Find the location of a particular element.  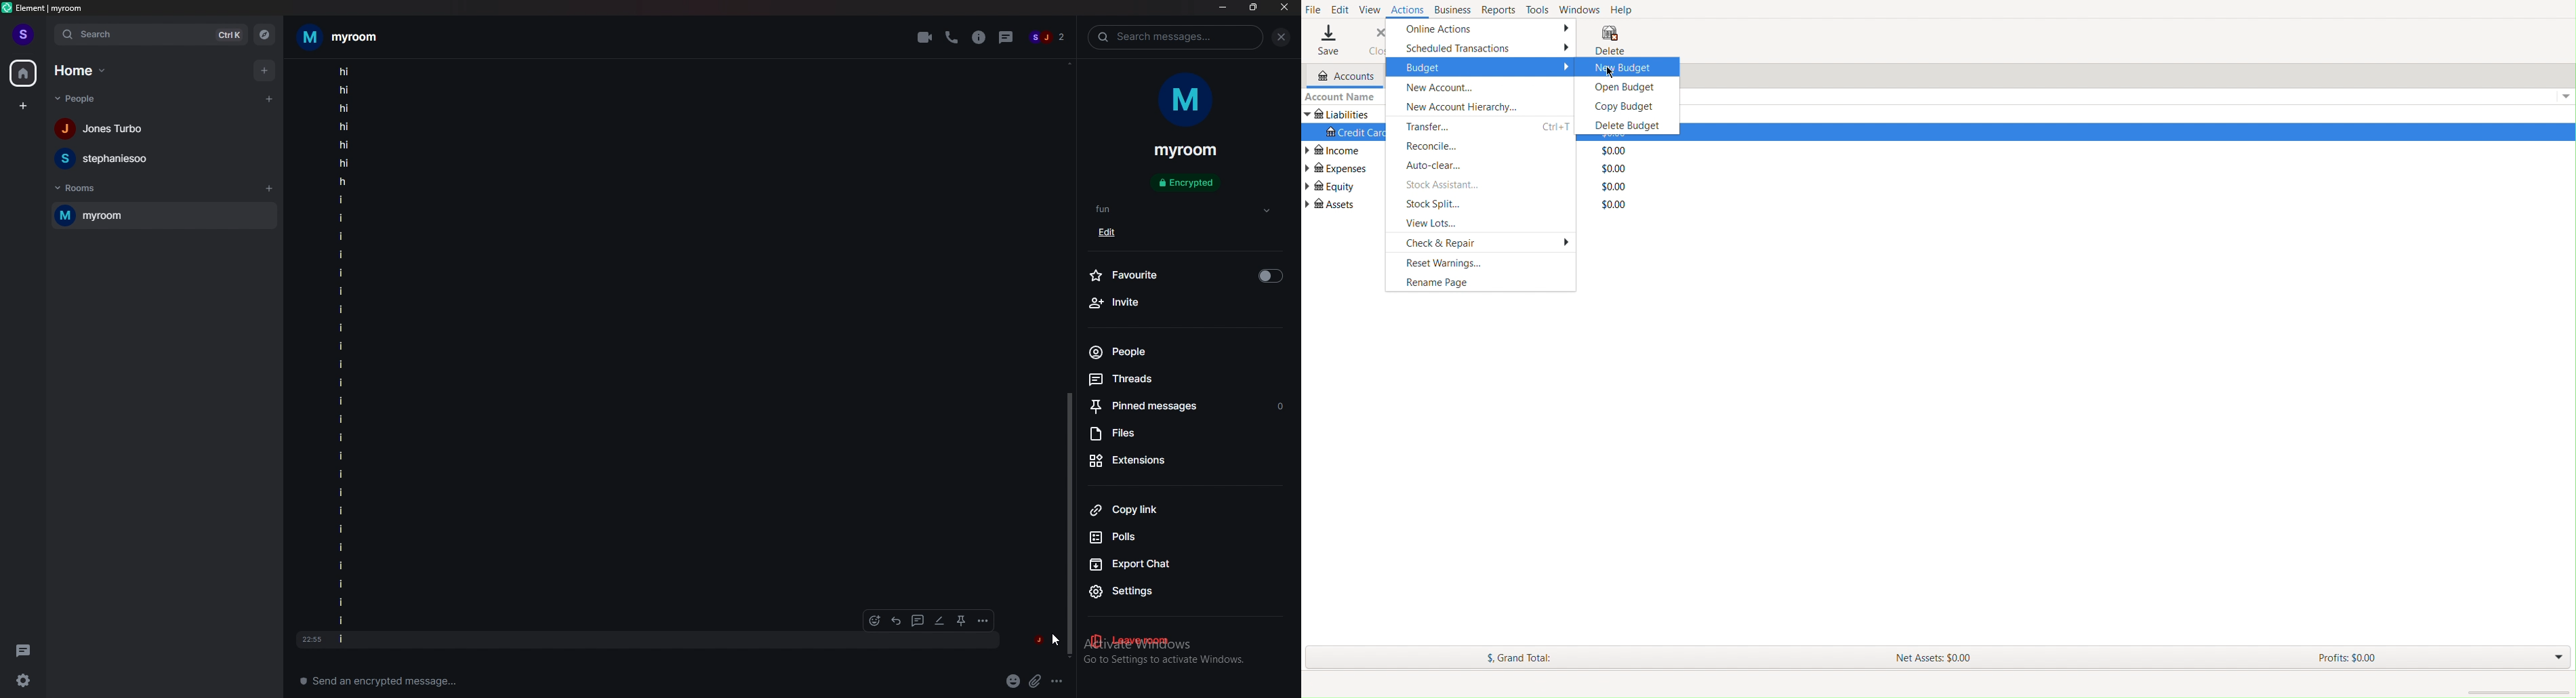

threads is located at coordinates (1008, 37).